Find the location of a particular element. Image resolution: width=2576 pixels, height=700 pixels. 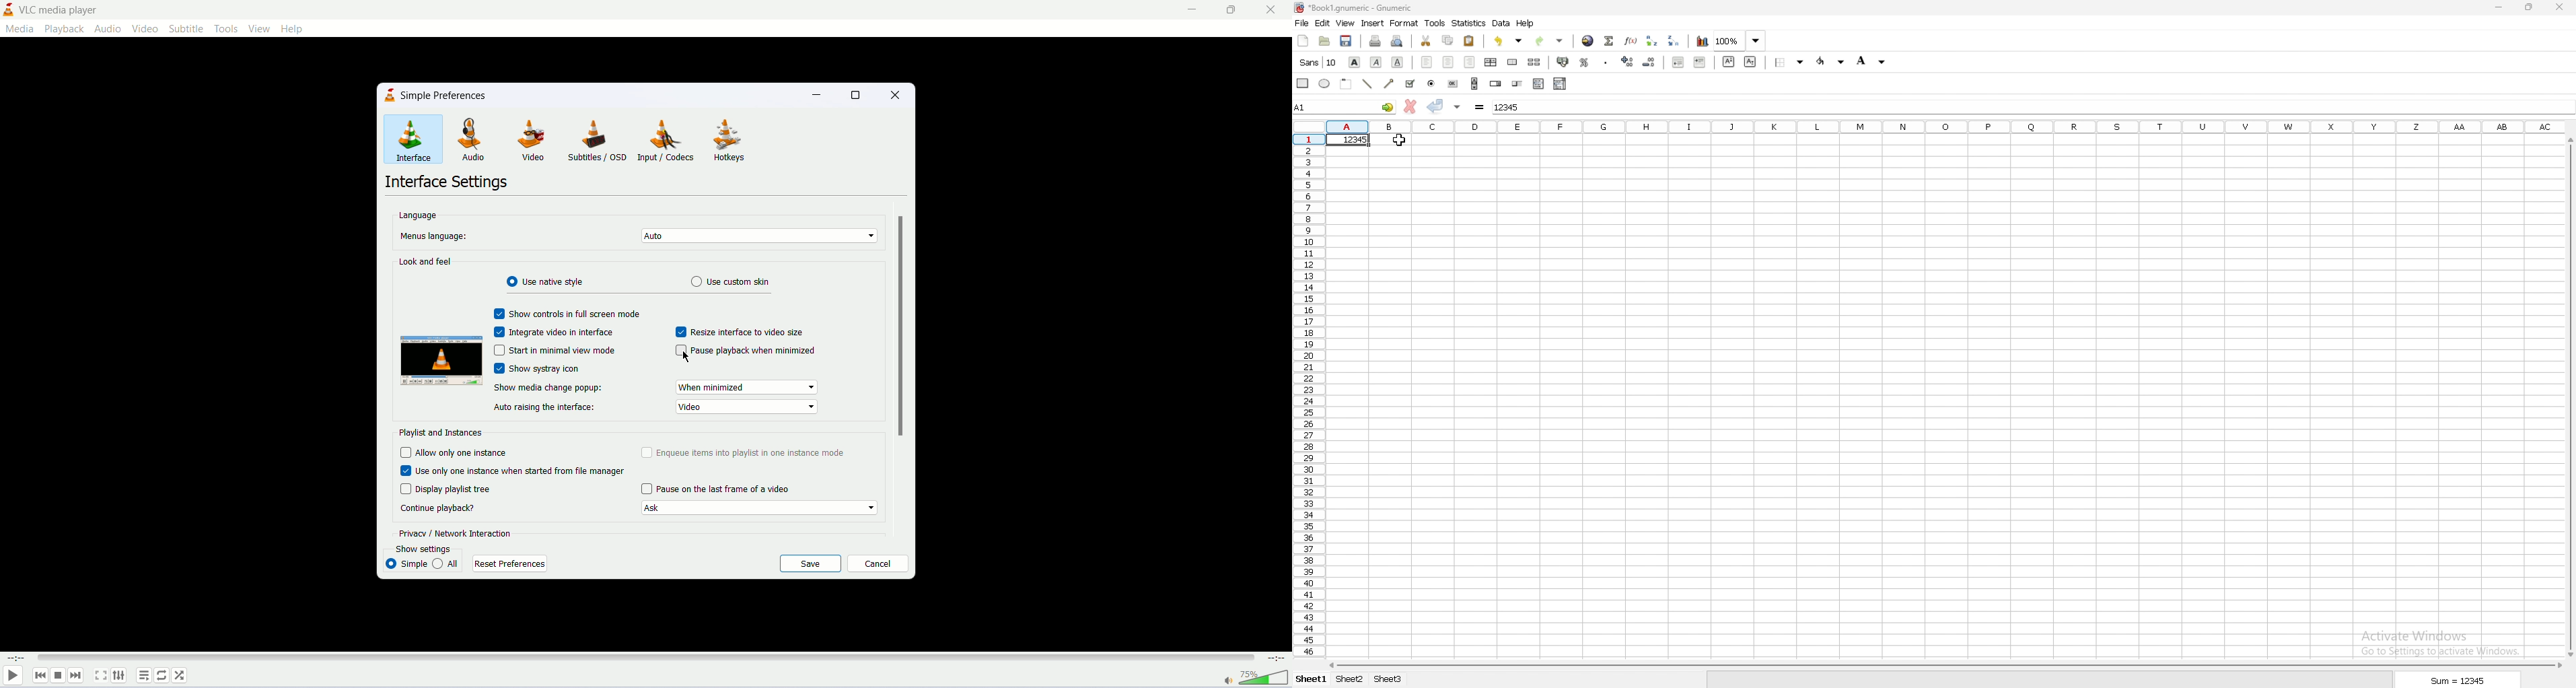

edit is located at coordinates (1322, 23).